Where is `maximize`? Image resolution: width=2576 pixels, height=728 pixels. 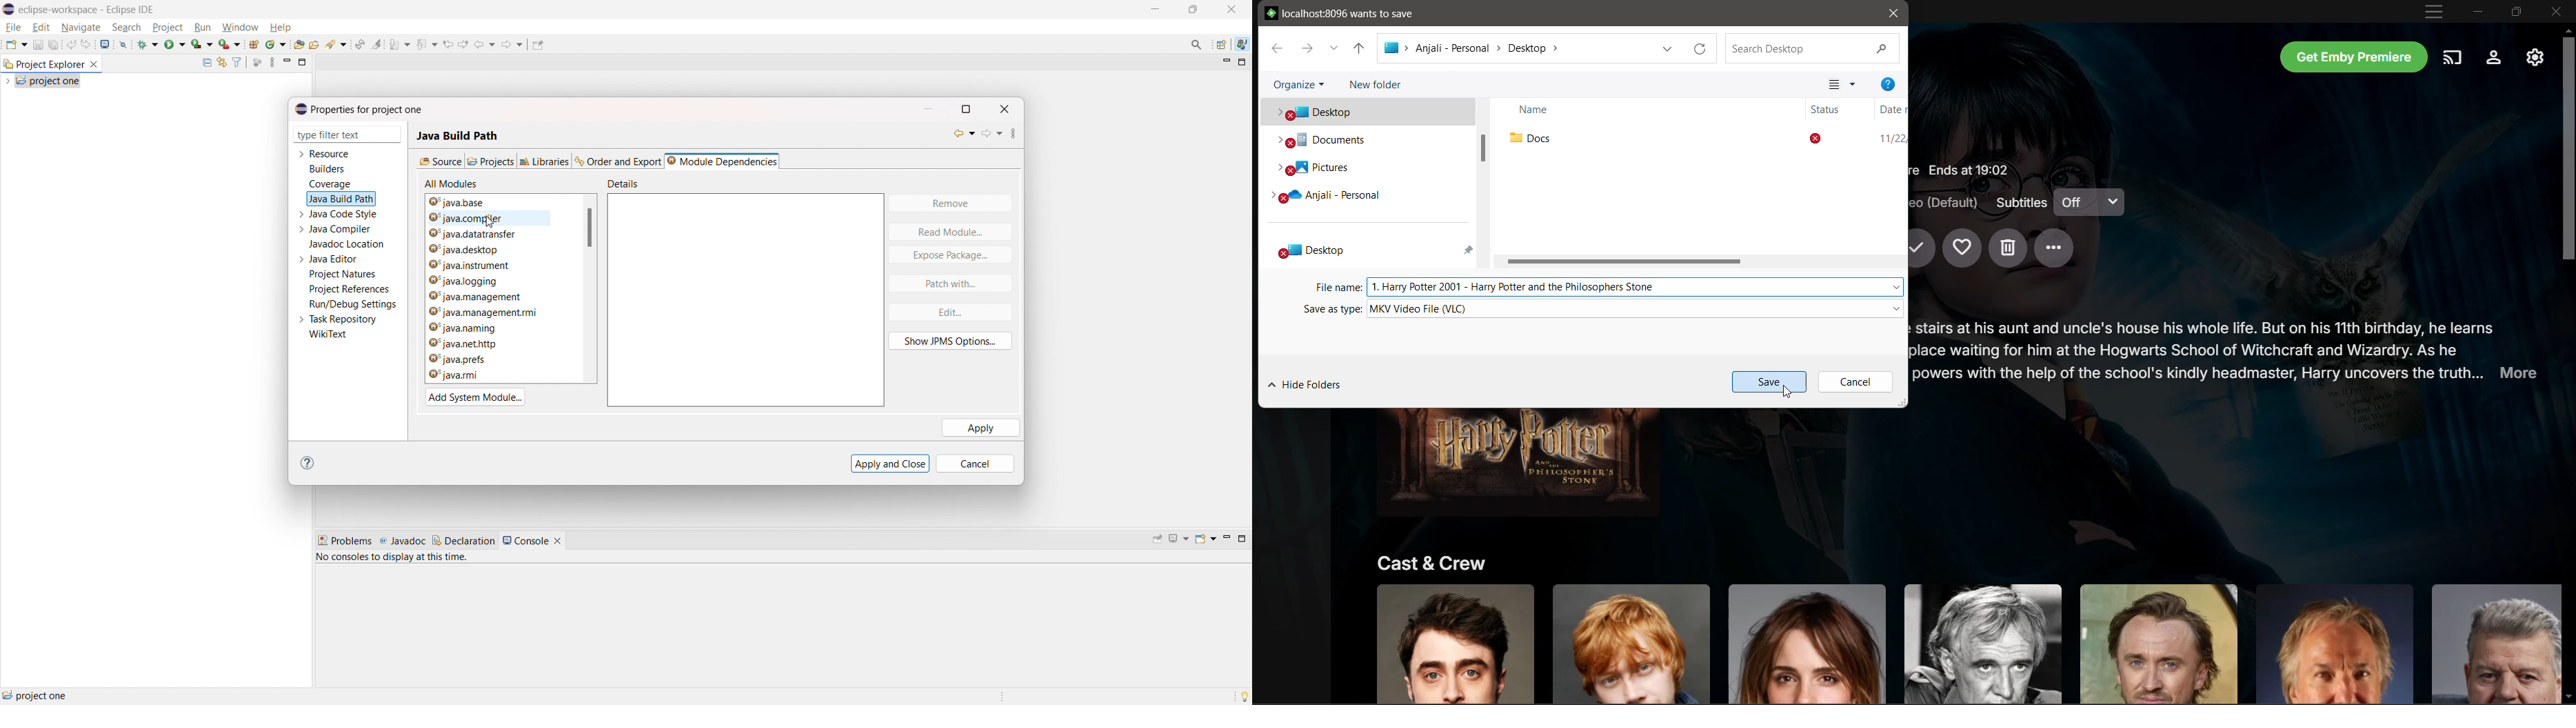 maximize is located at coordinates (1155, 9).